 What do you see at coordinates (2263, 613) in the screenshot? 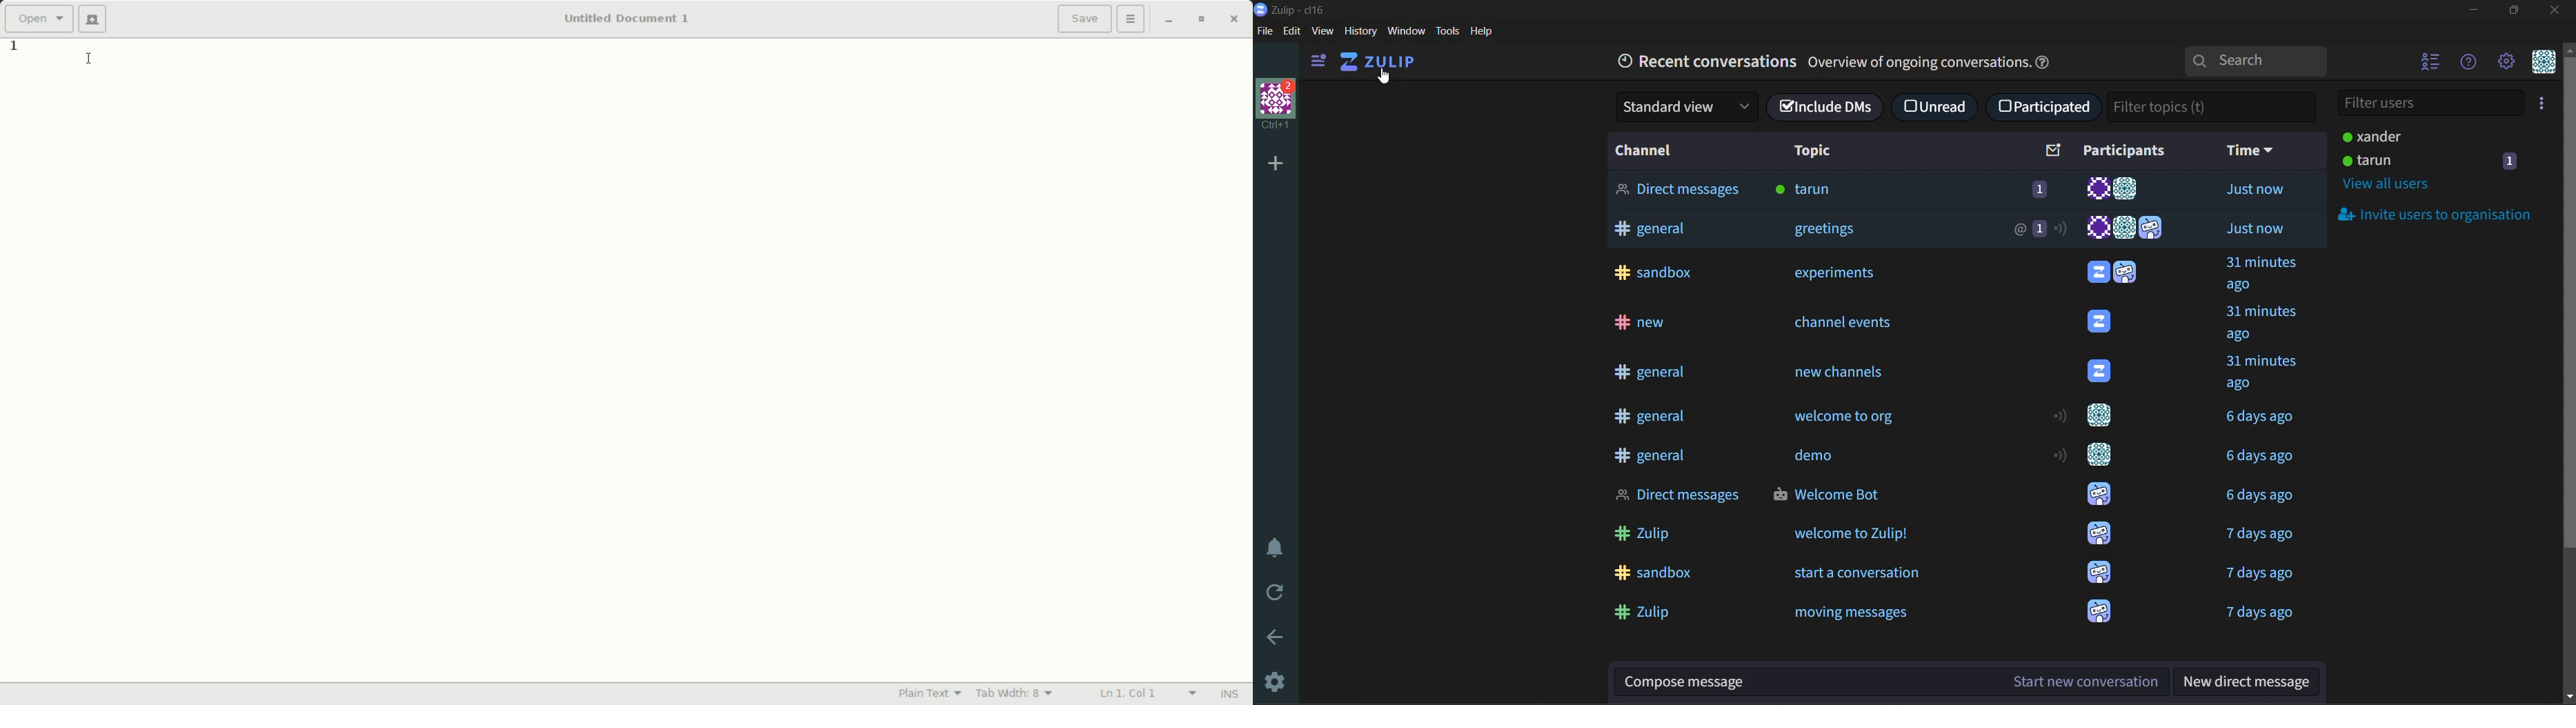
I see `Time` at bounding box center [2263, 613].